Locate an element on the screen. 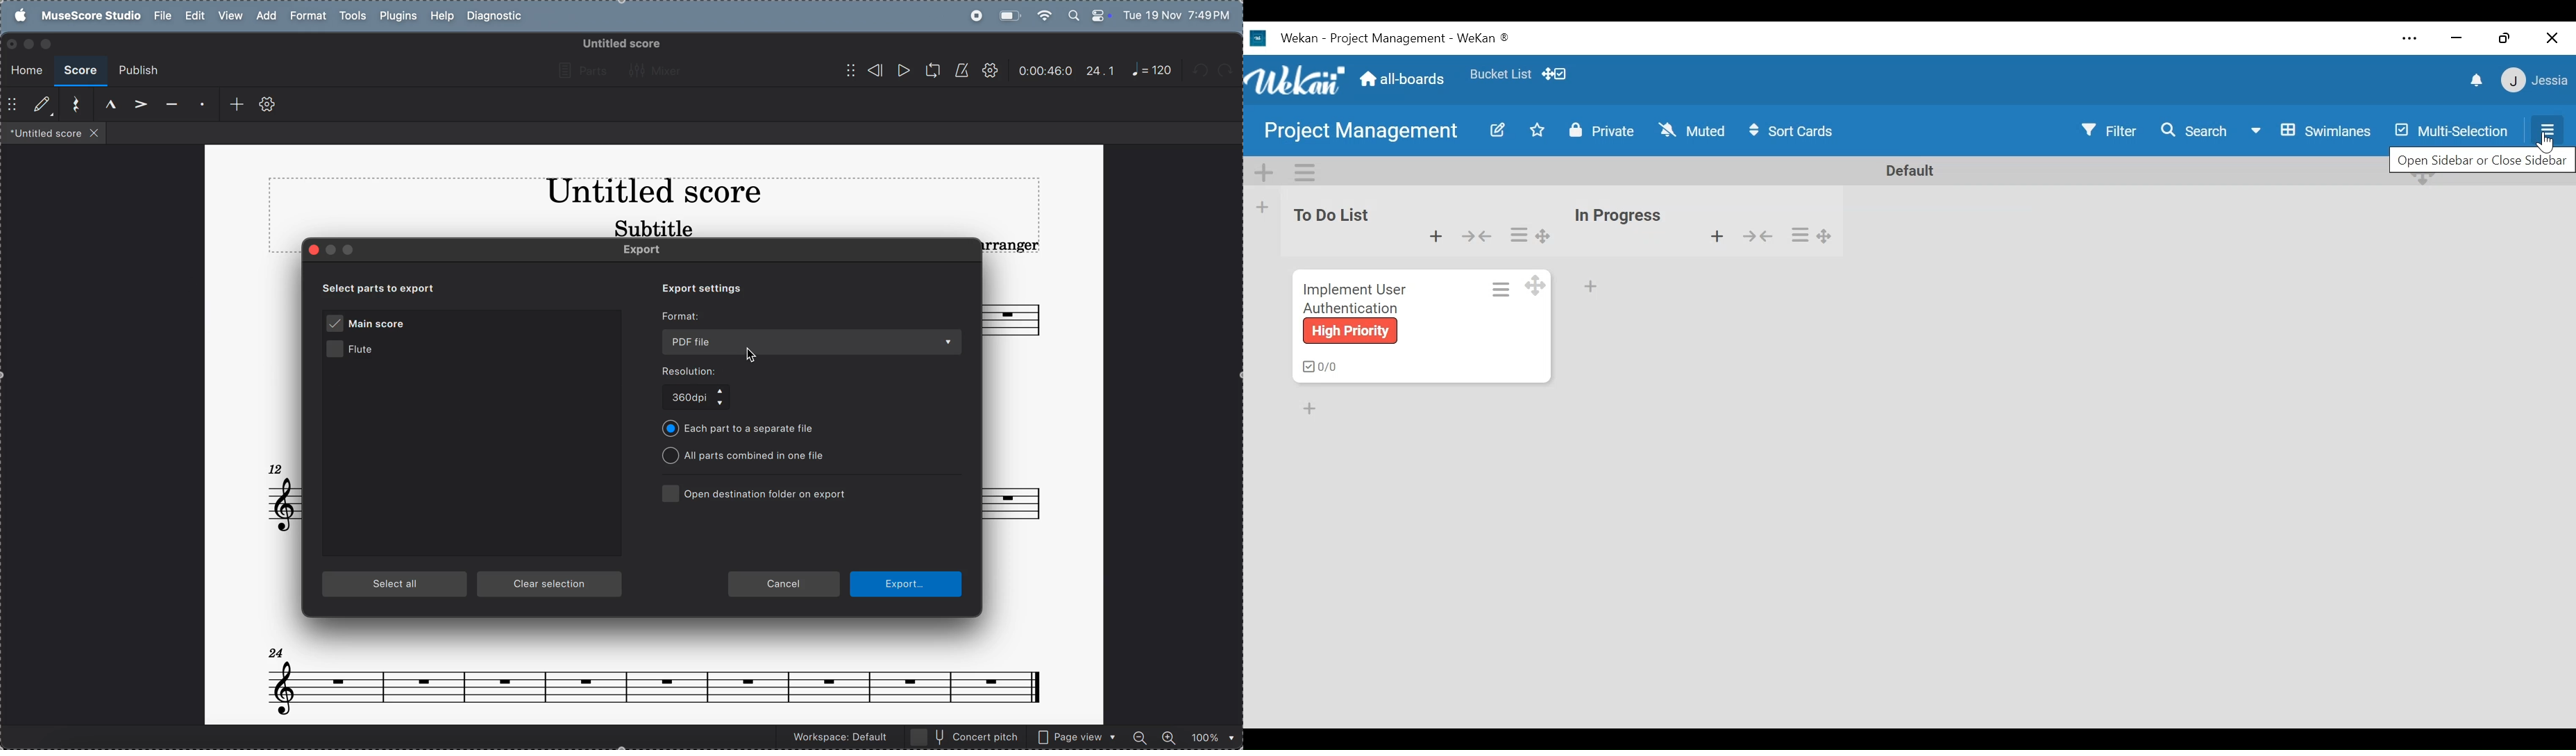 This screenshot has width=2576, height=756. checkbox is located at coordinates (669, 492).